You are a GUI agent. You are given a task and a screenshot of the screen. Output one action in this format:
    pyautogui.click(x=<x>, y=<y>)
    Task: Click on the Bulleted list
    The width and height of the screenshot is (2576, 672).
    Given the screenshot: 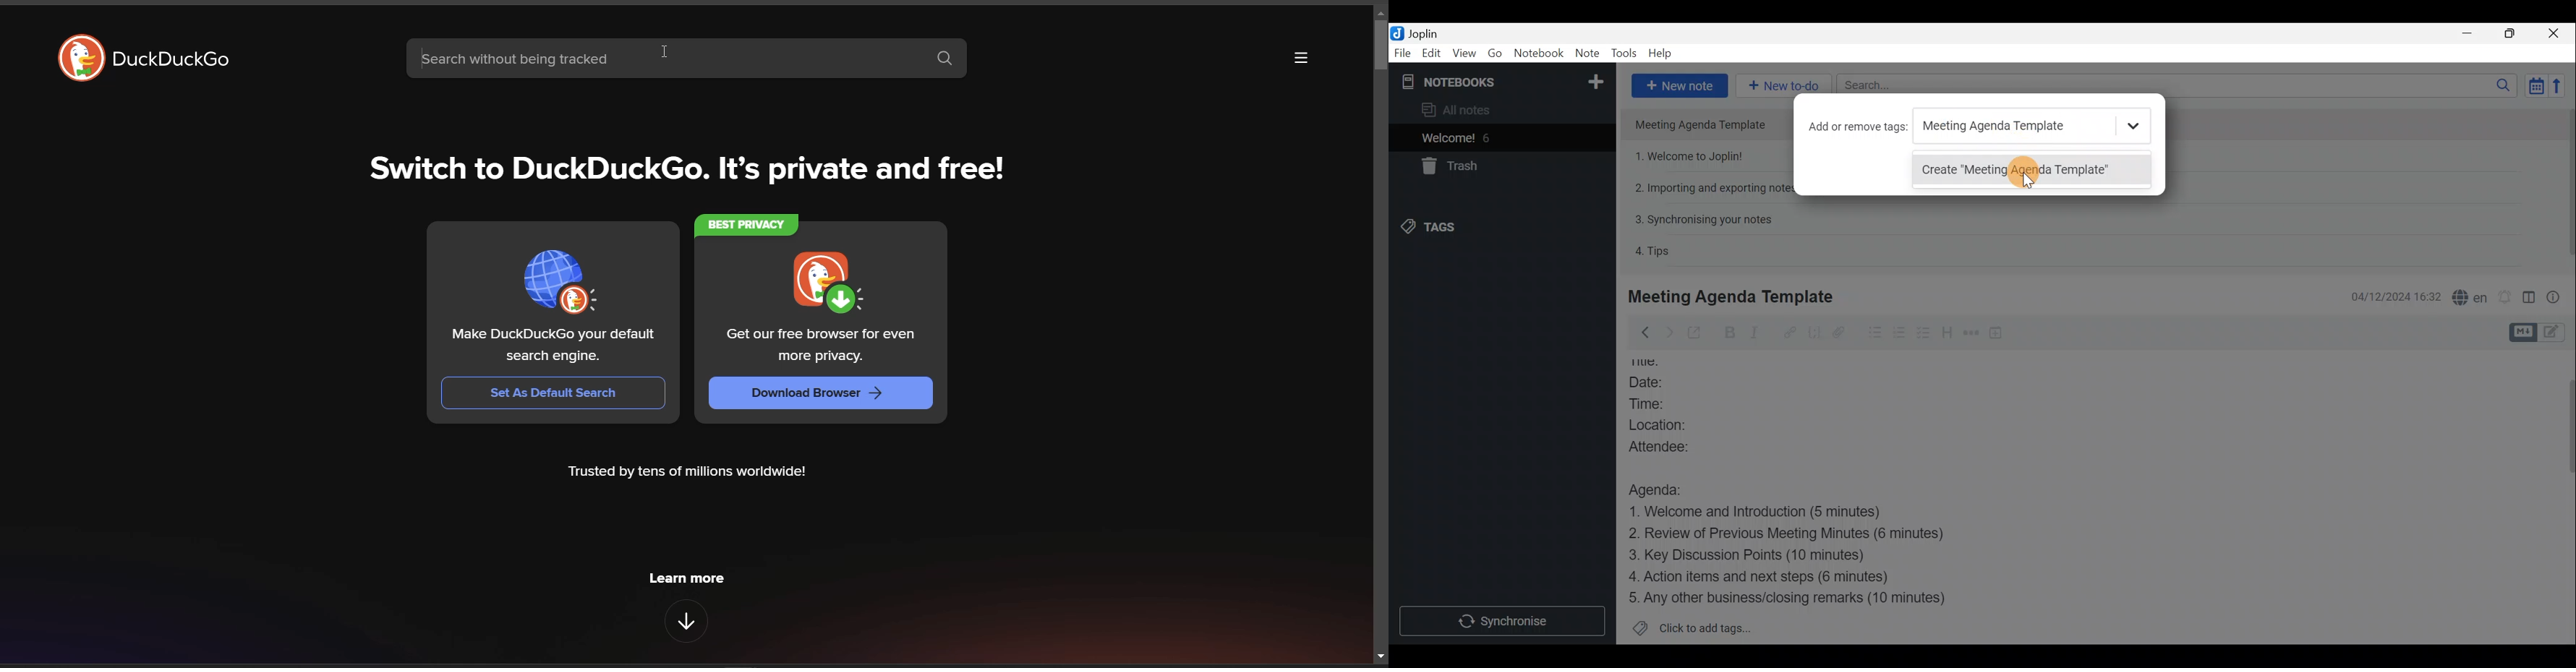 What is the action you would take?
    pyautogui.click(x=1874, y=333)
    